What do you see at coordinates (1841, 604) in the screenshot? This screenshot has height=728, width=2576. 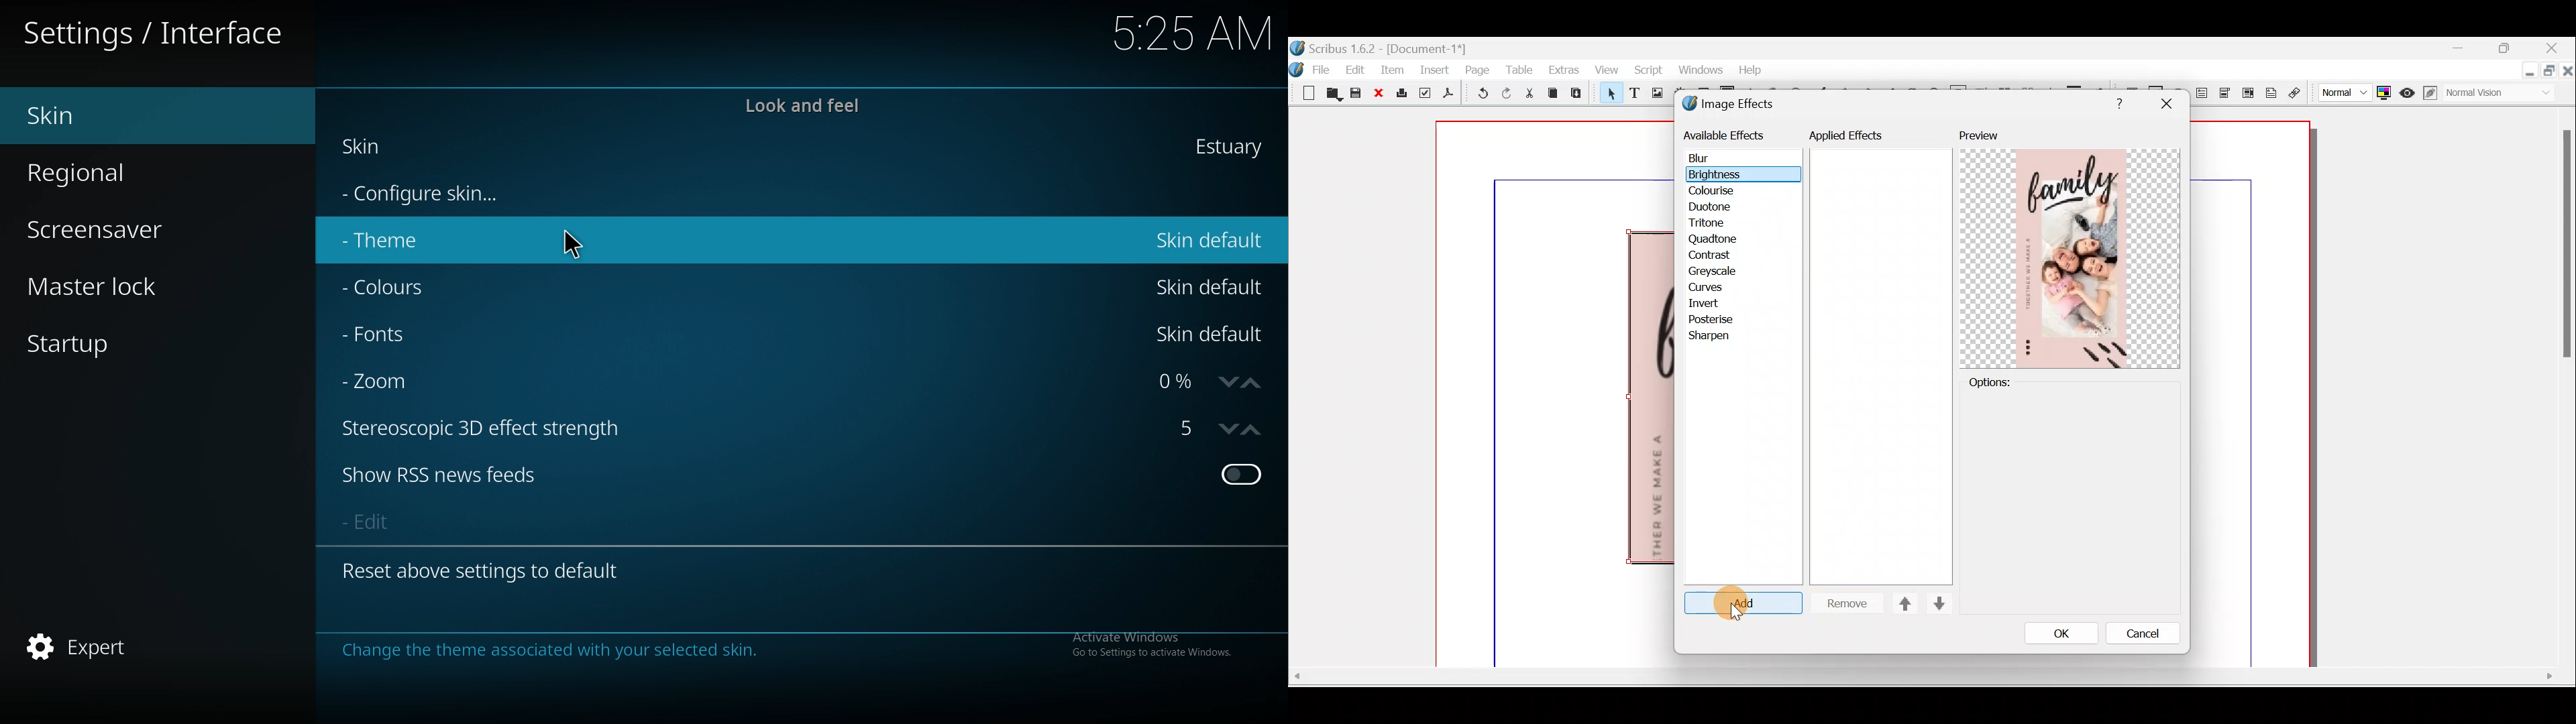 I see `Remove` at bounding box center [1841, 604].